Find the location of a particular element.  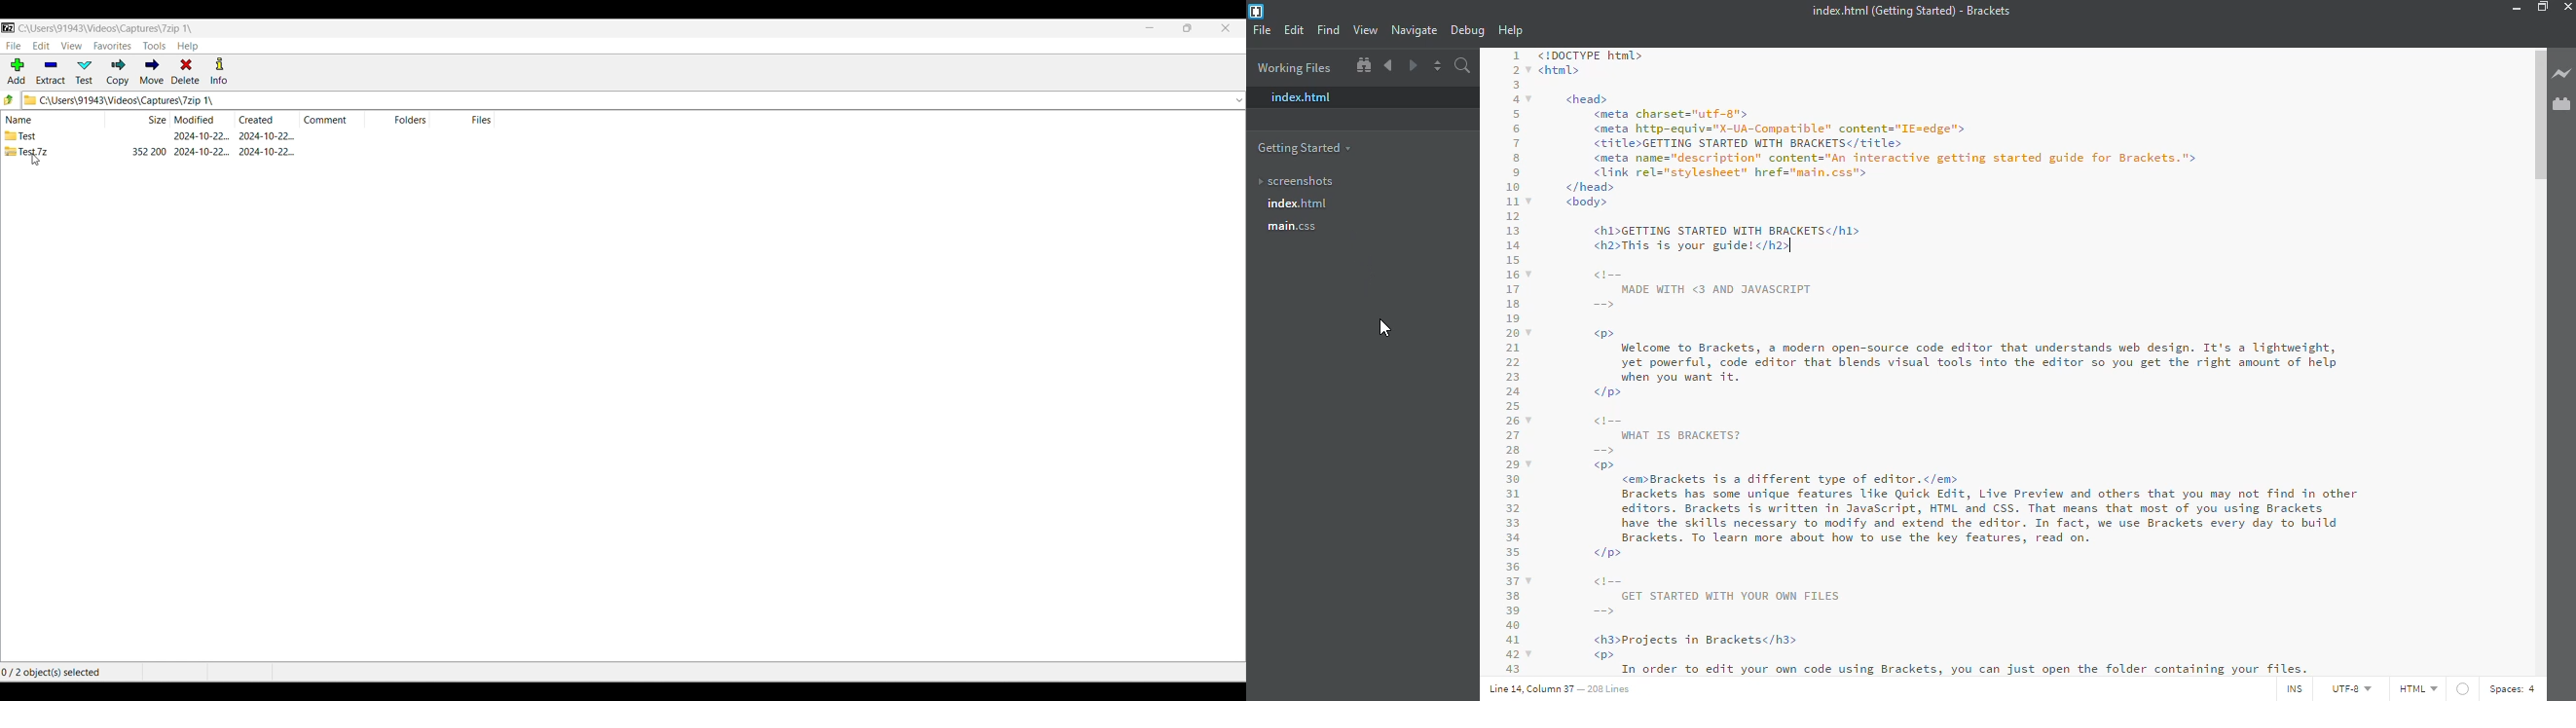

working files is located at coordinates (1296, 67).